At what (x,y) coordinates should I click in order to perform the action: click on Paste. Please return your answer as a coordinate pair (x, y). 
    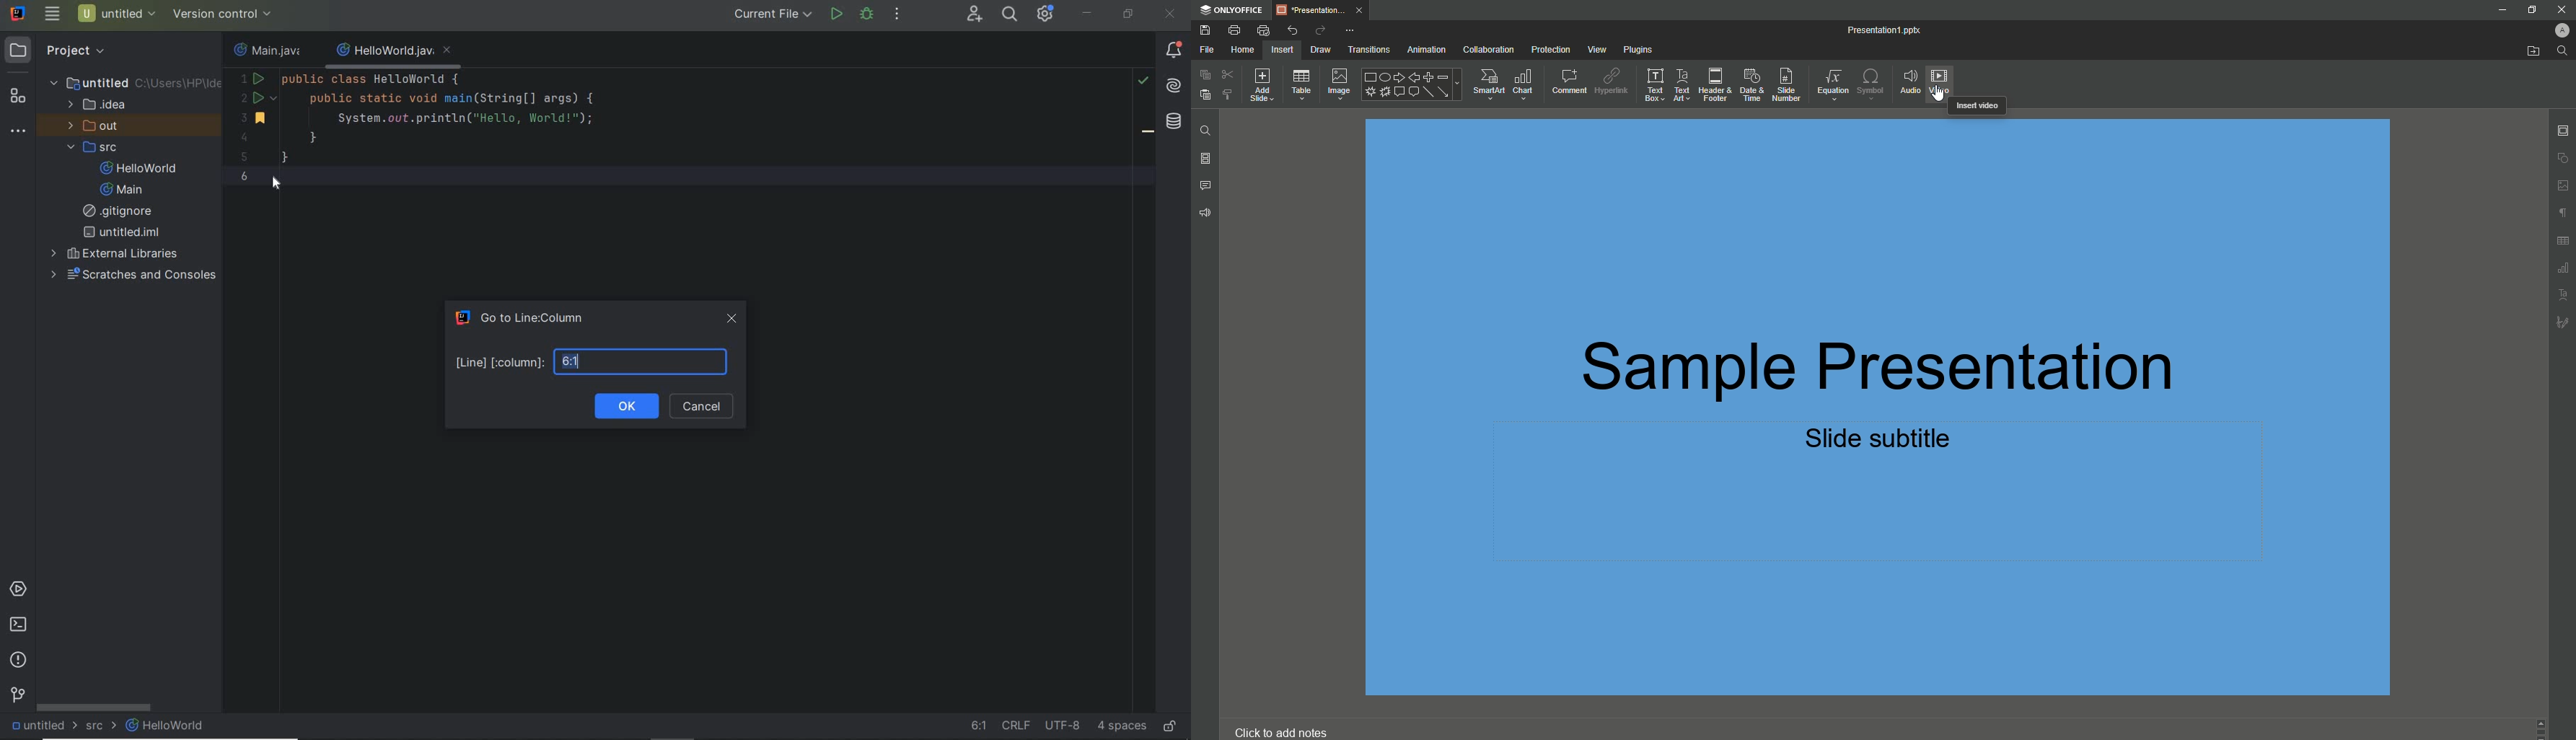
    Looking at the image, I should click on (1205, 95).